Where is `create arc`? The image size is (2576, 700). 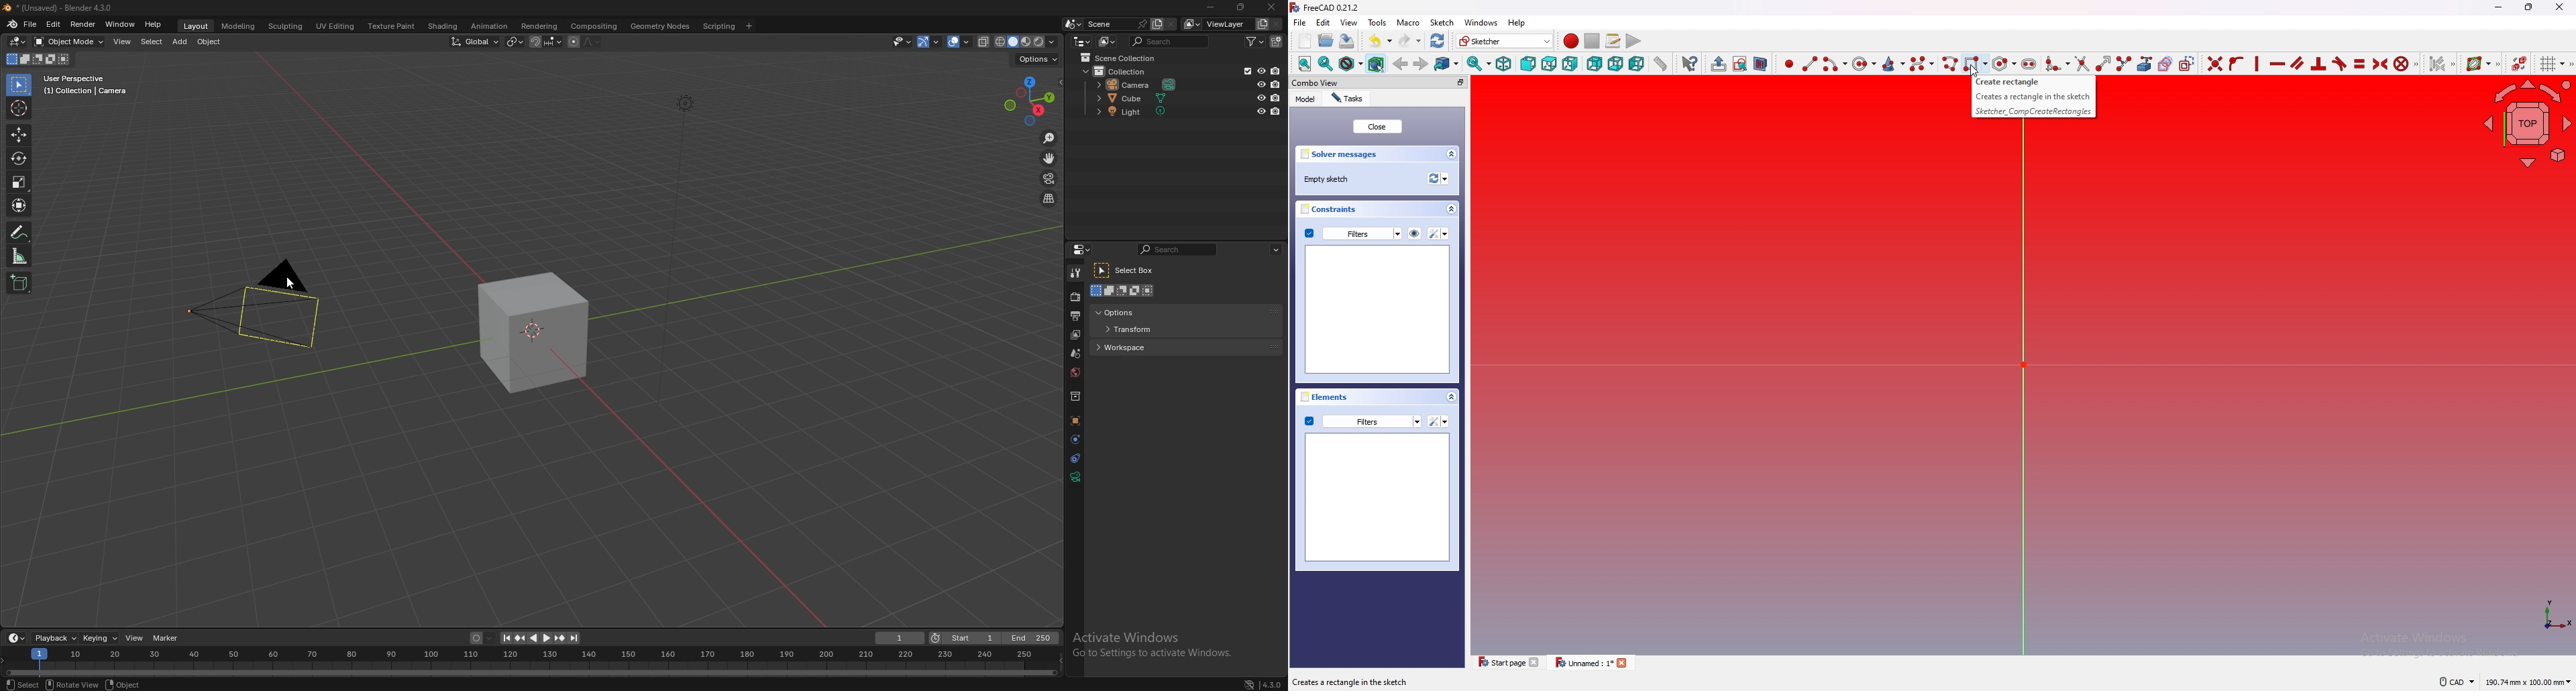 create arc is located at coordinates (1835, 64).